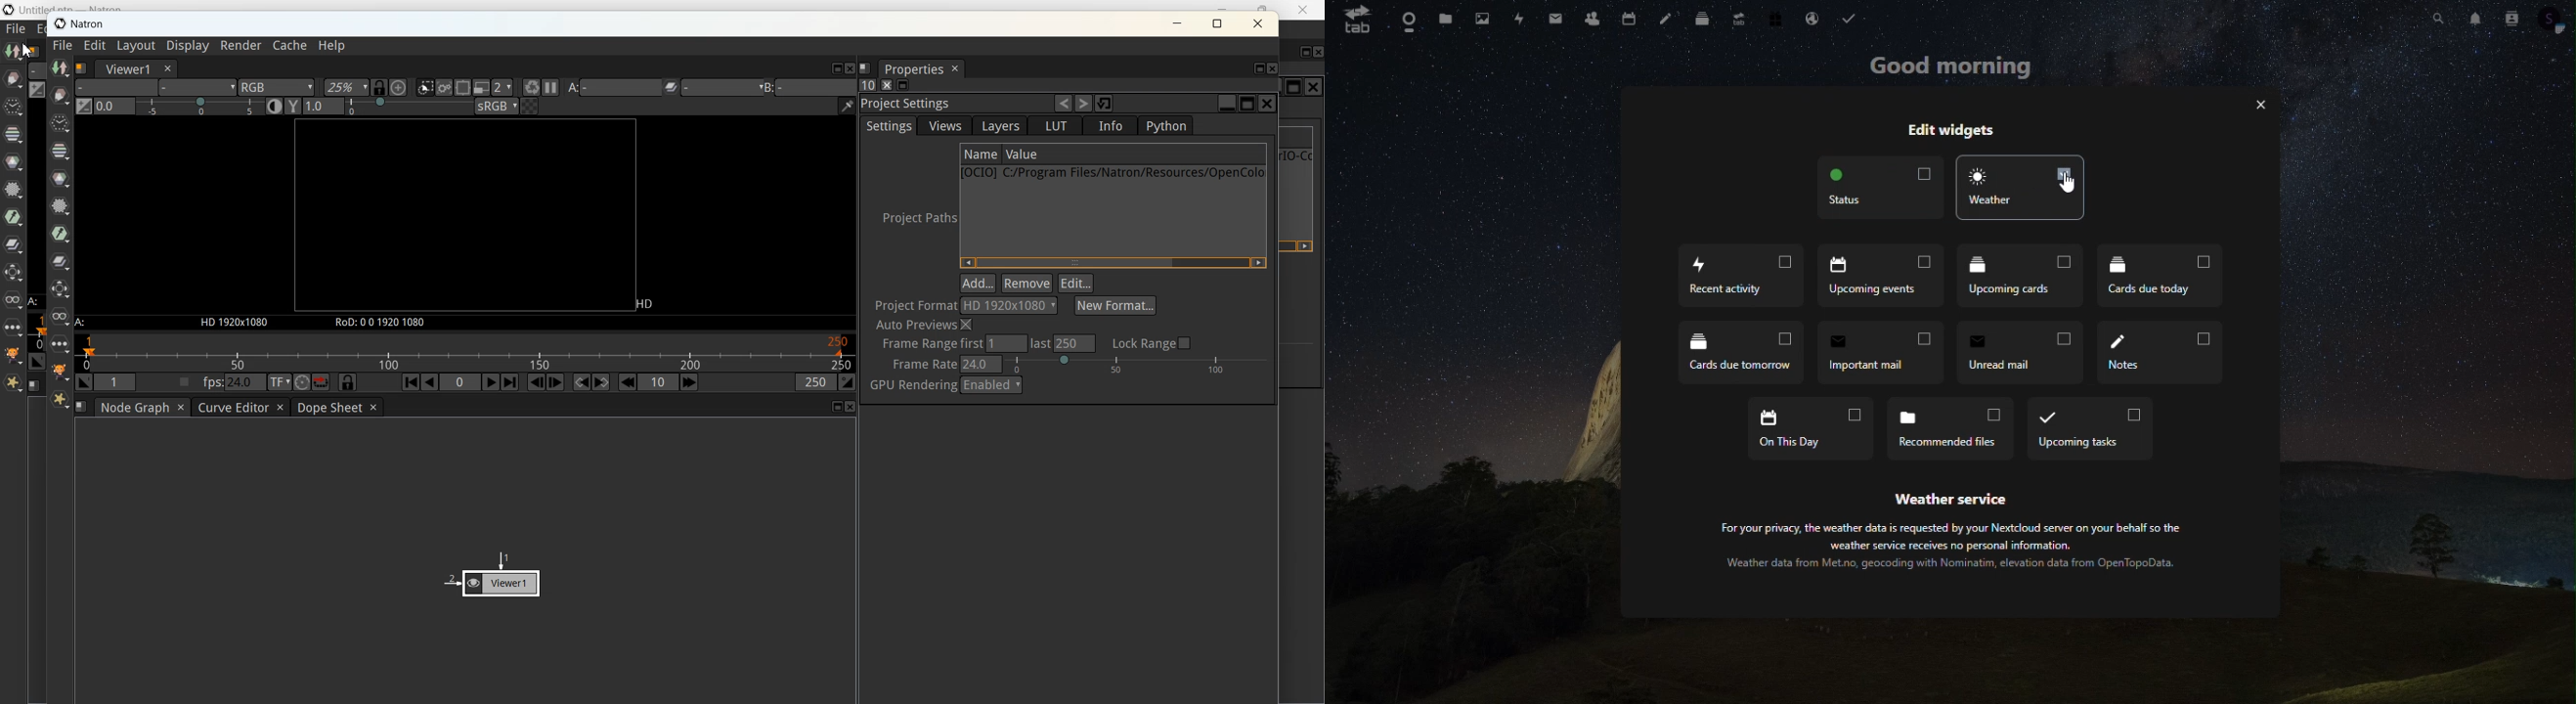 Image resolution: width=2576 pixels, height=728 pixels. What do you see at coordinates (2511, 17) in the screenshot?
I see `contacts` at bounding box center [2511, 17].